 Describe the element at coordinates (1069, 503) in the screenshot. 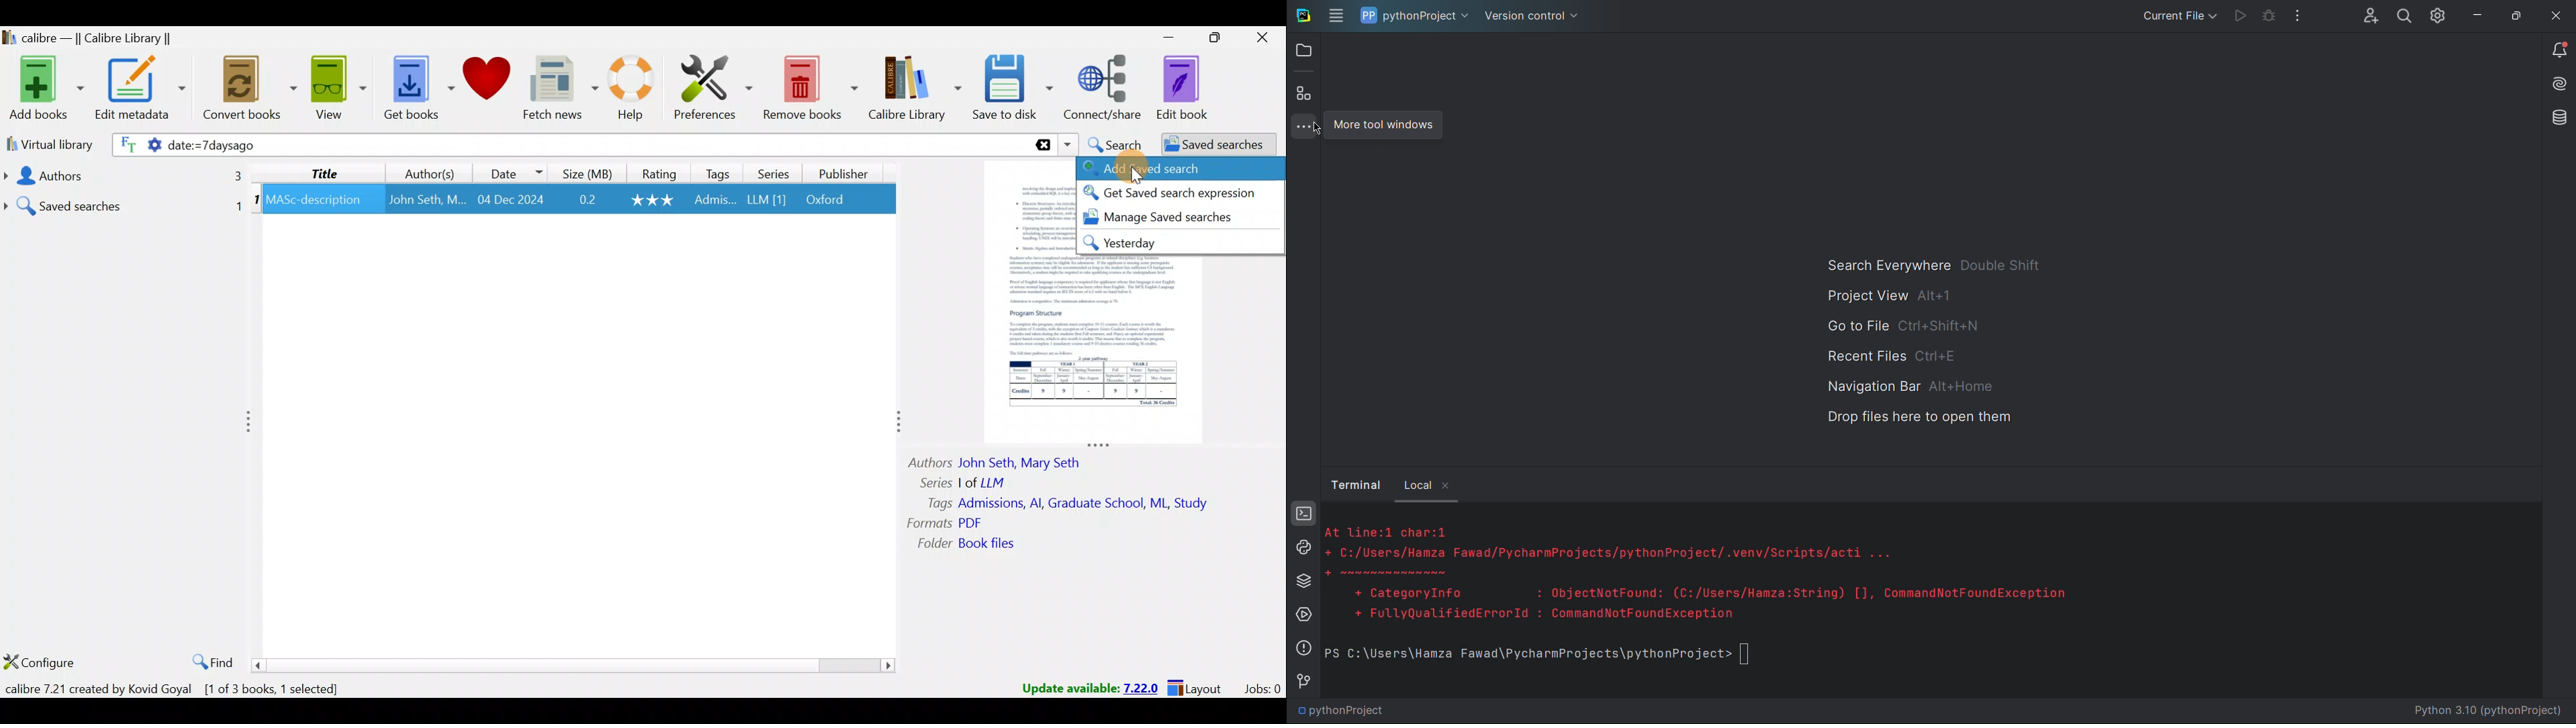

I see `Tags Admissions, Al, Graduate School, ML, Study` at that location.